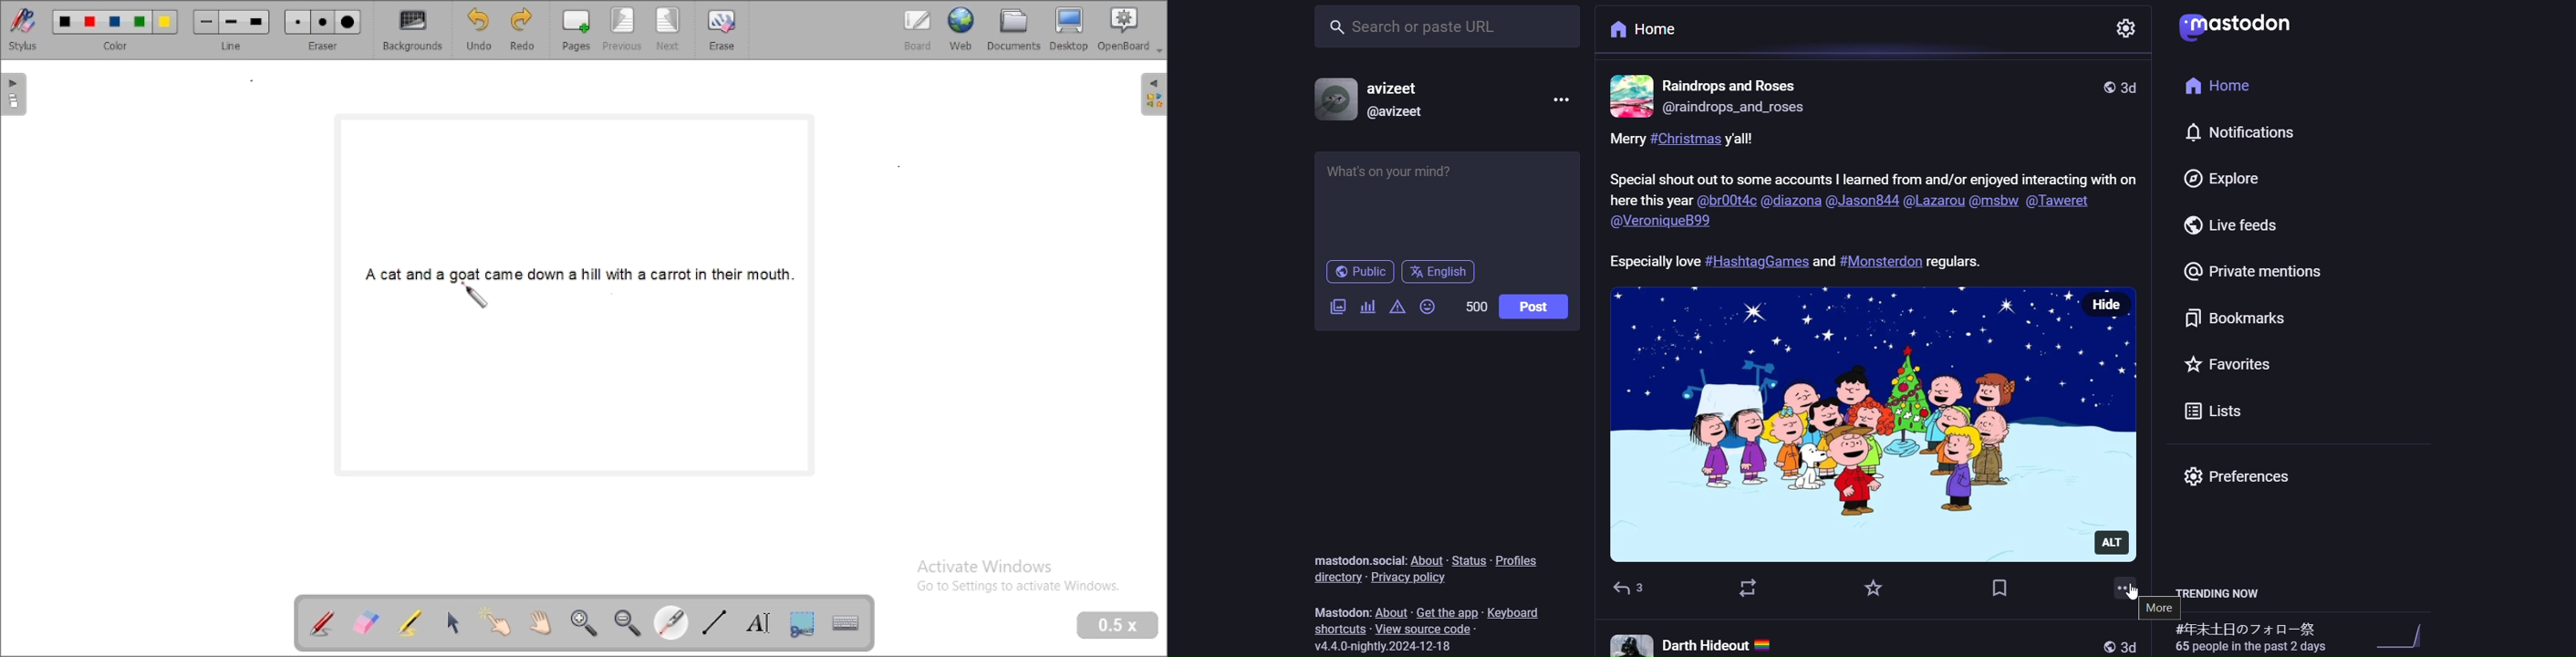  Describe the element at coordinates (1340, 612) in the screenshot. I see `mastodon` at that location.